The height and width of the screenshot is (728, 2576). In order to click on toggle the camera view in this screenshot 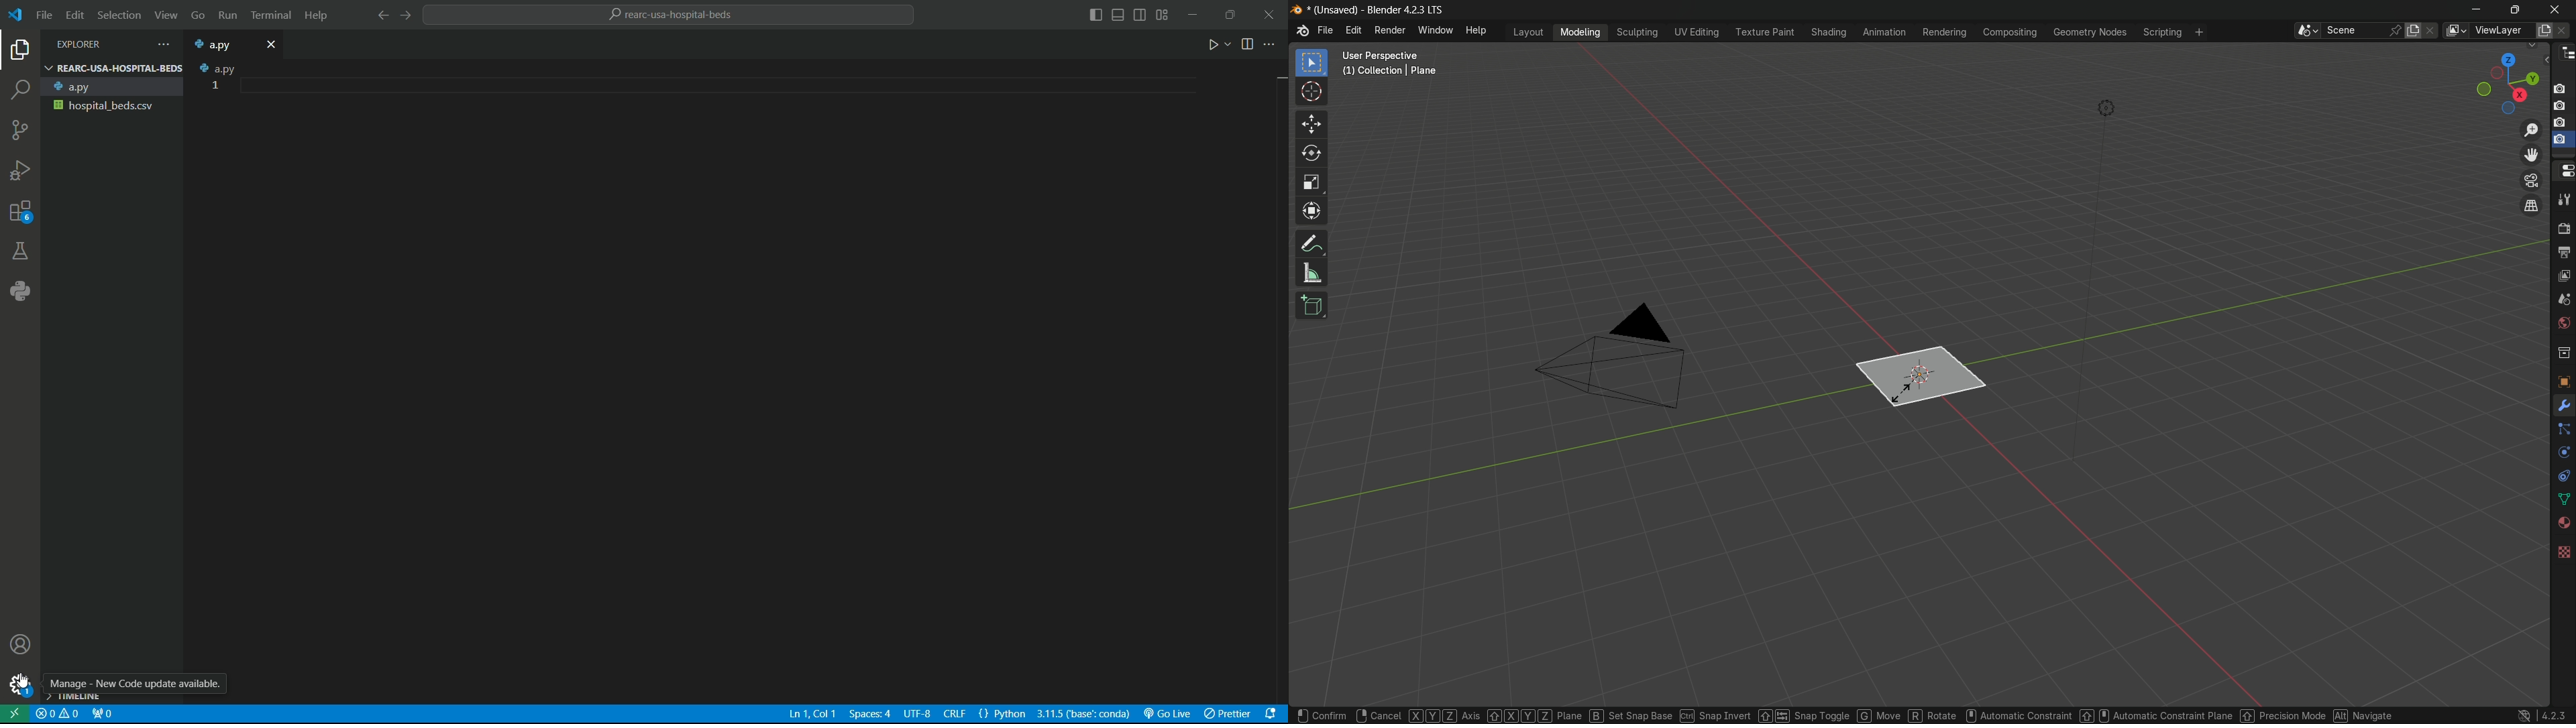, I will do `click(2532, 181)`.